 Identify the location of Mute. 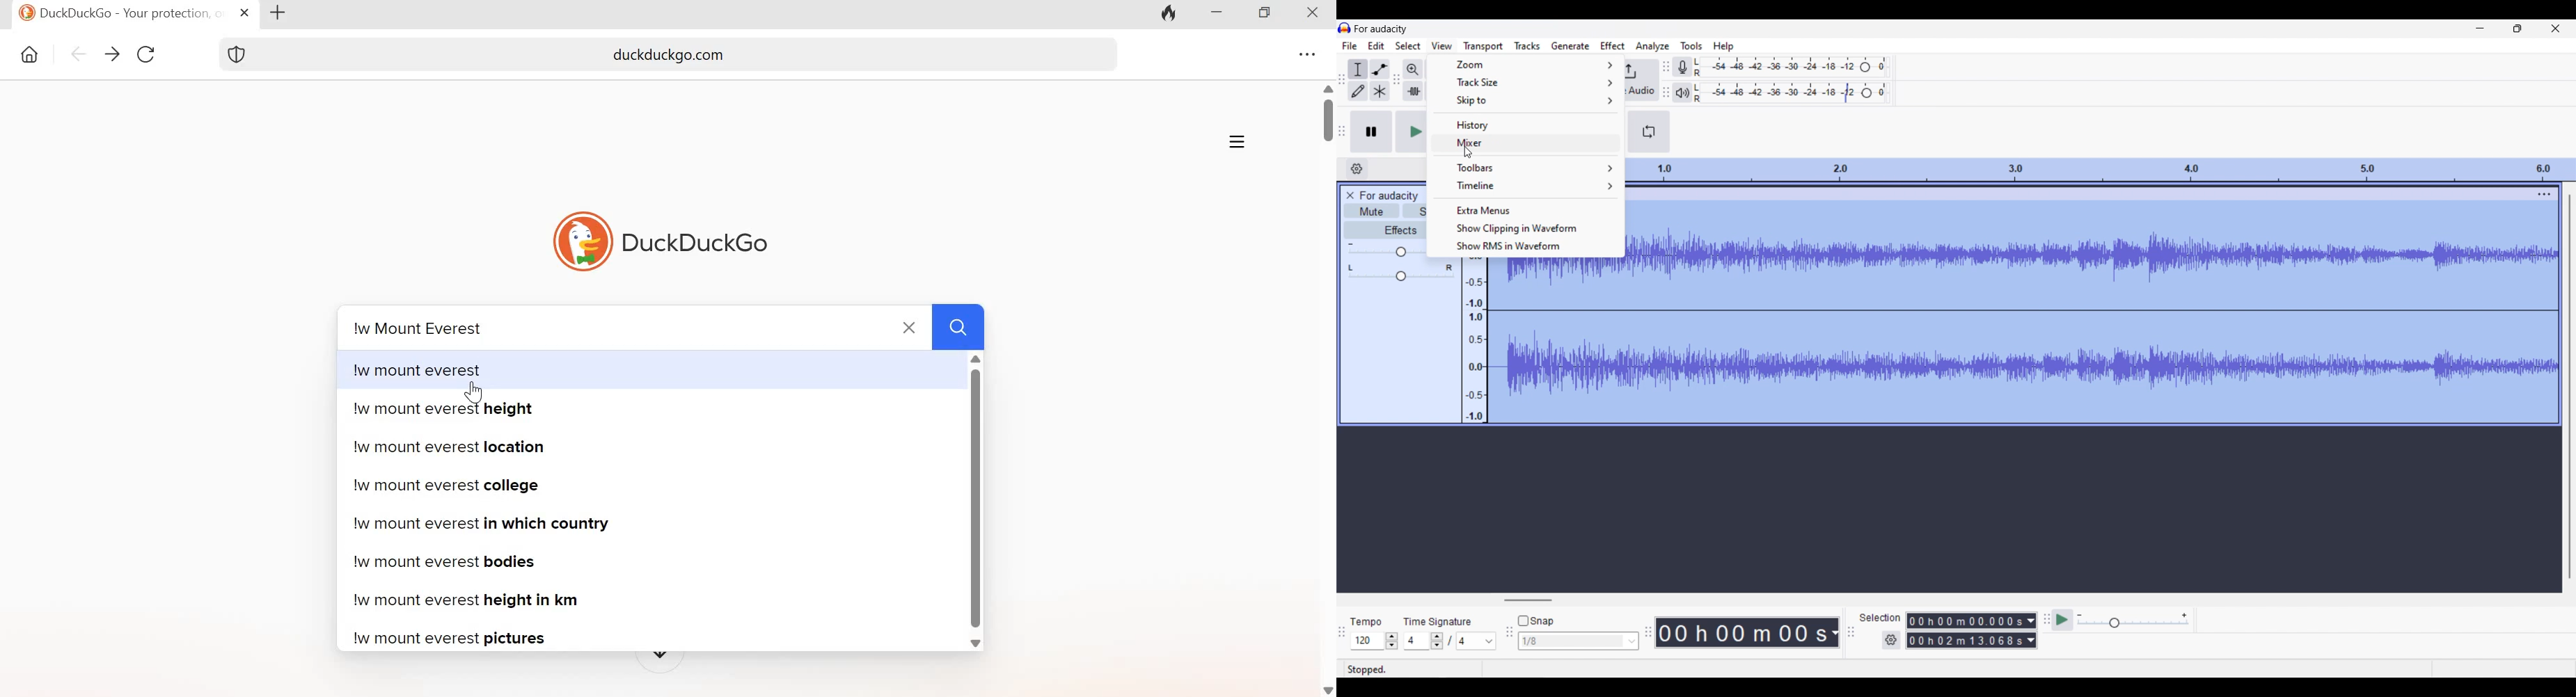
(1371, 210).